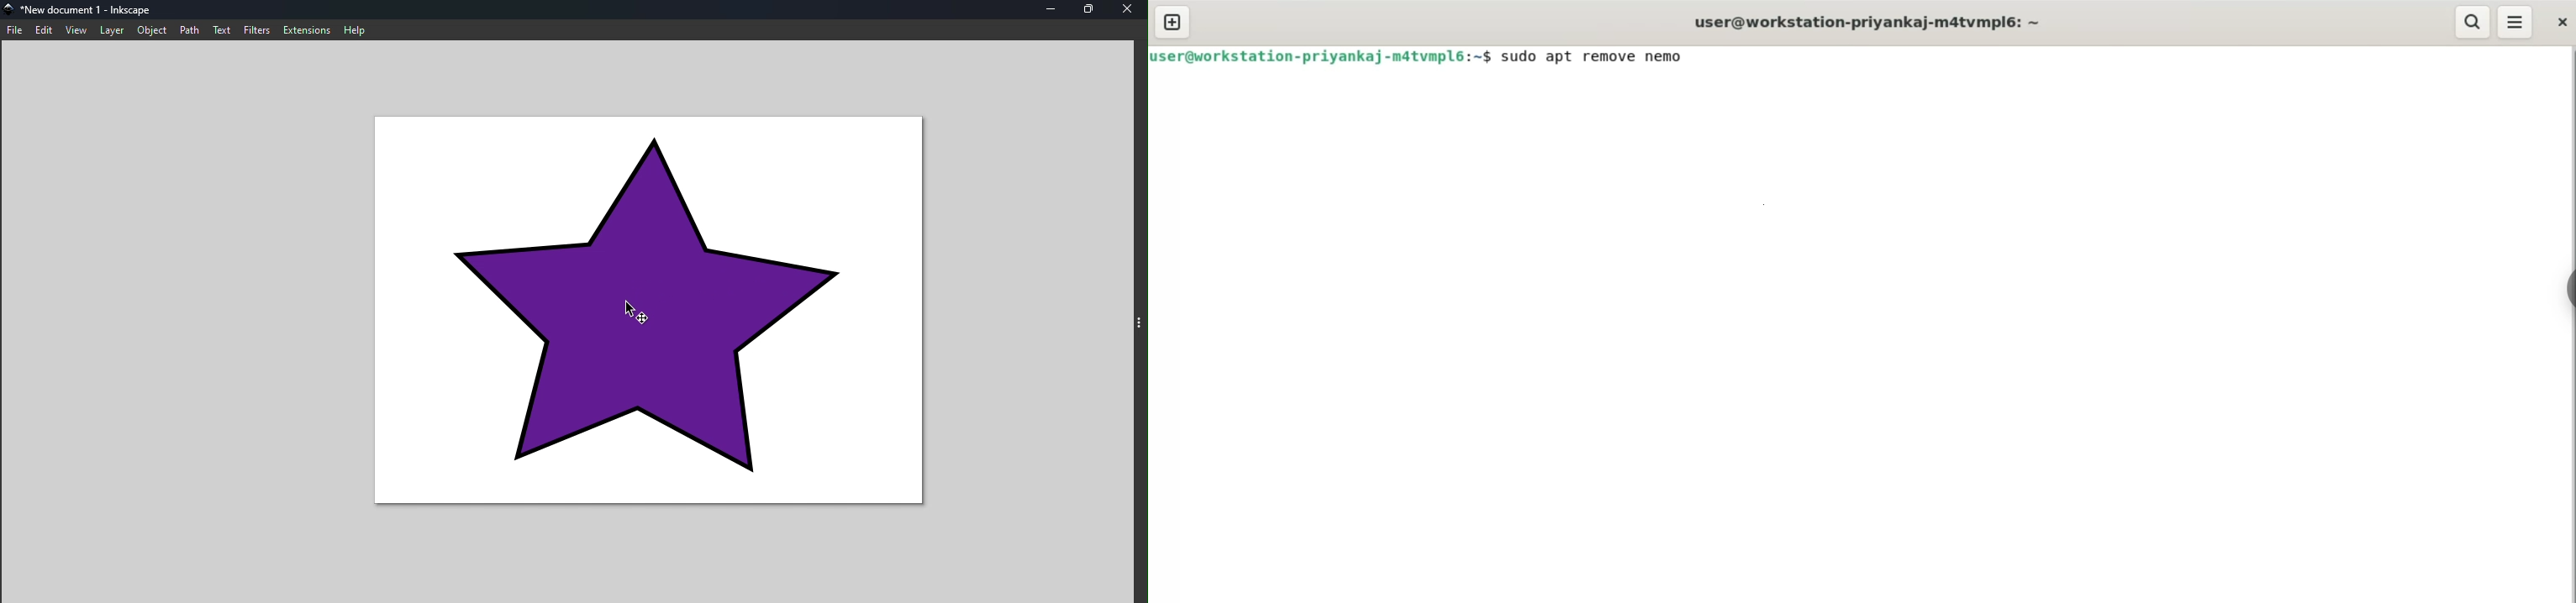 This screenshot has width=2576, height=616. Describe the element at coordinates (14, 31) in the screenshot. I see `File` at that location.